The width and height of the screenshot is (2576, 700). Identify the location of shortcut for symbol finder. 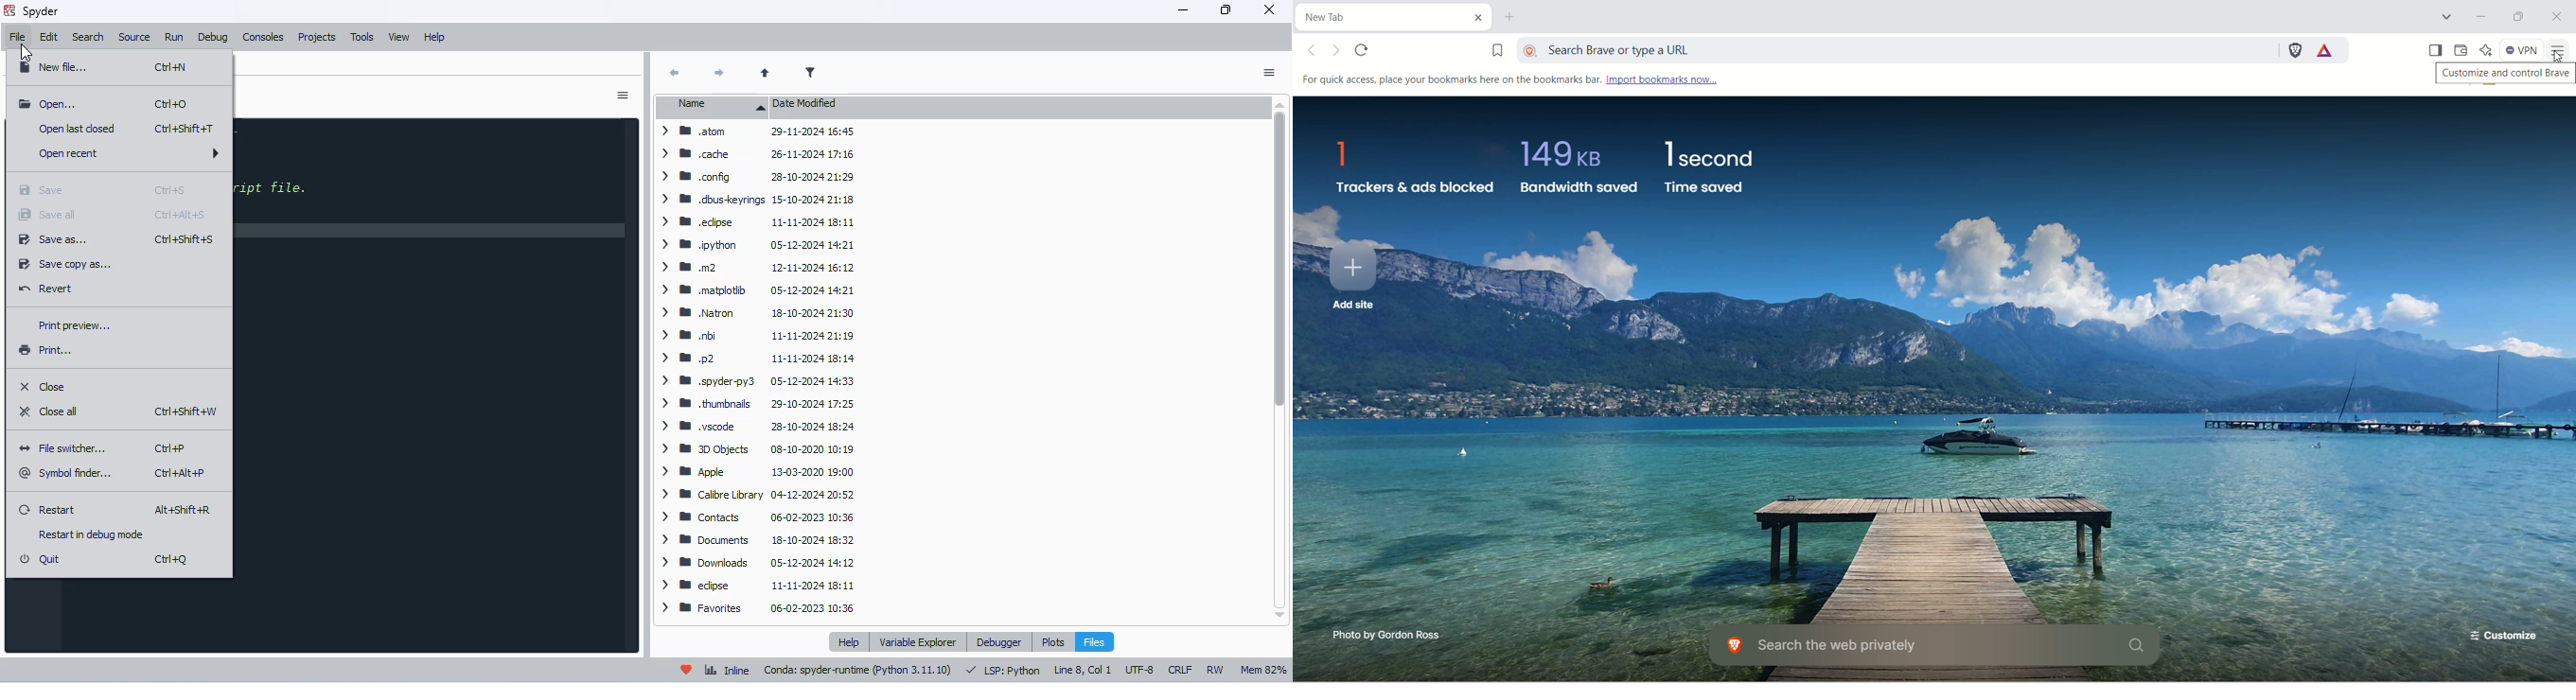
(182, 475).